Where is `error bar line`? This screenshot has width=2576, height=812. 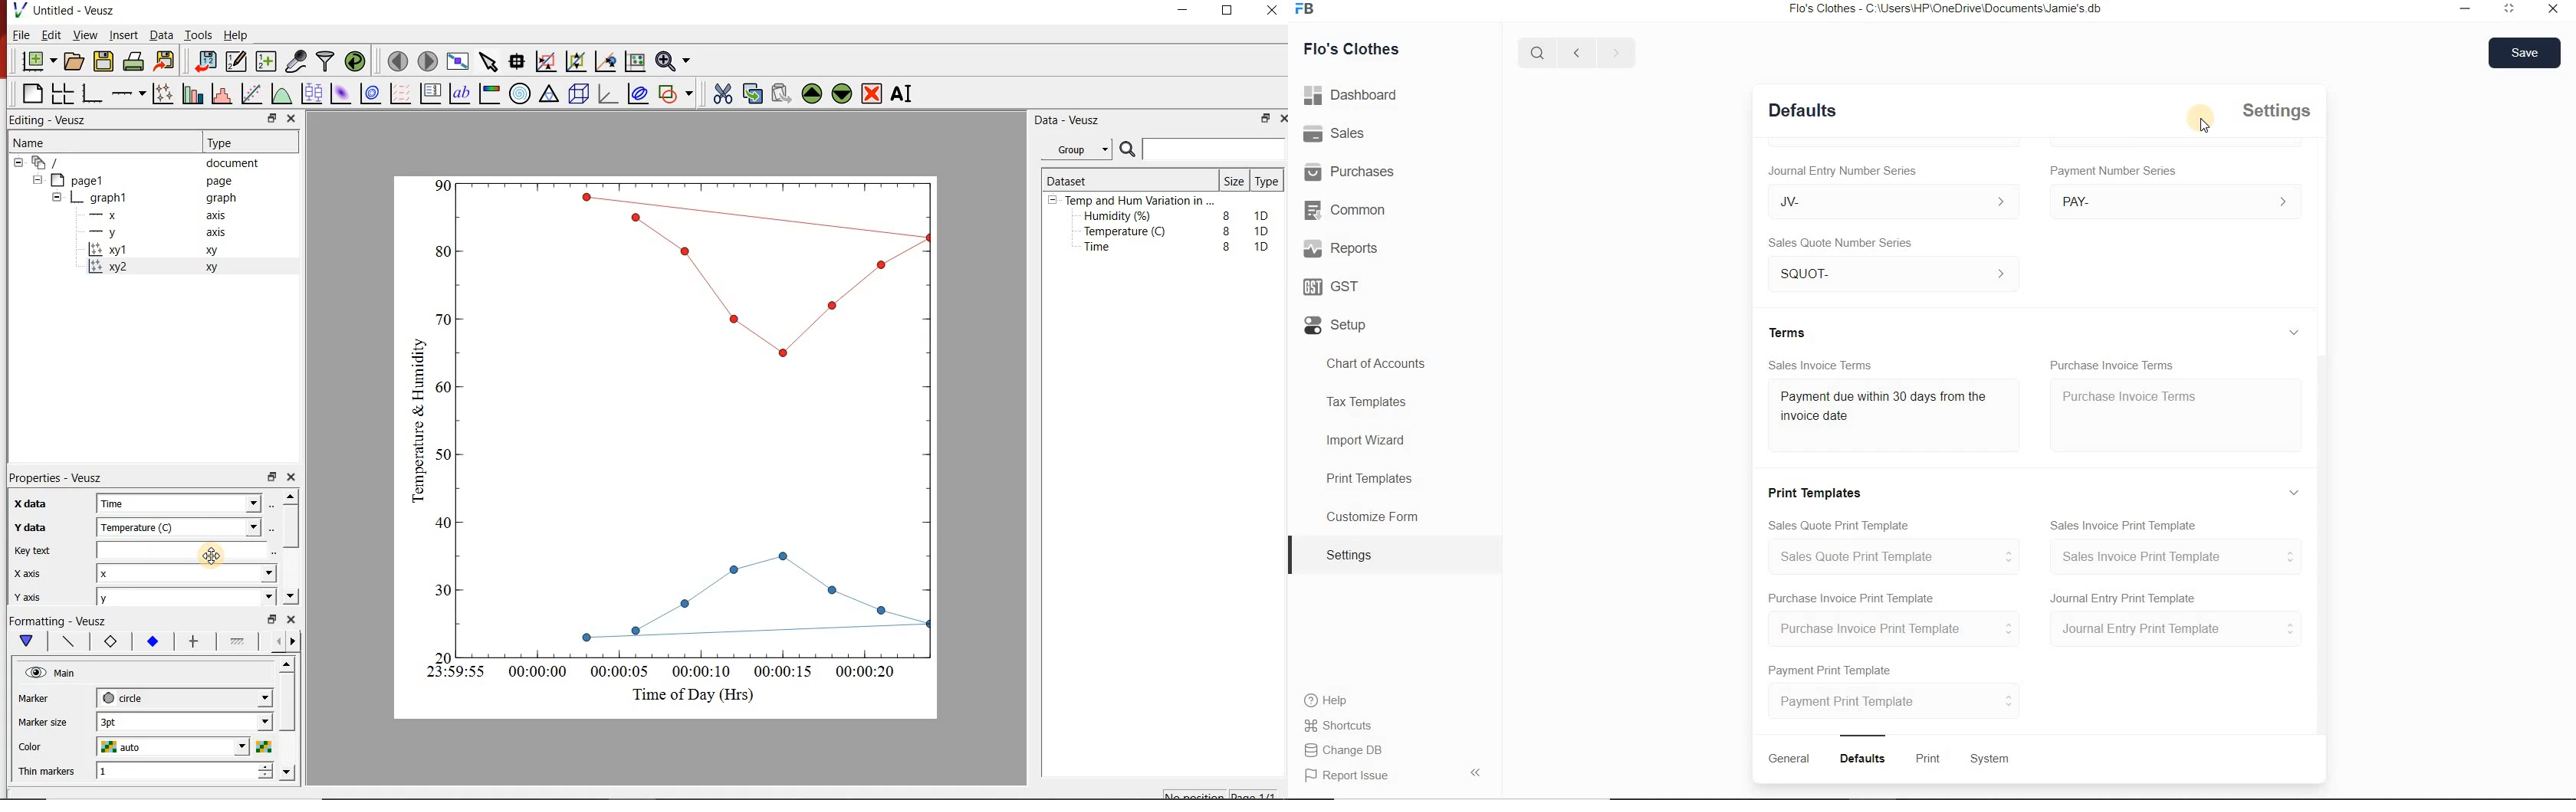 error bar line is located at coordinates (194, 641).